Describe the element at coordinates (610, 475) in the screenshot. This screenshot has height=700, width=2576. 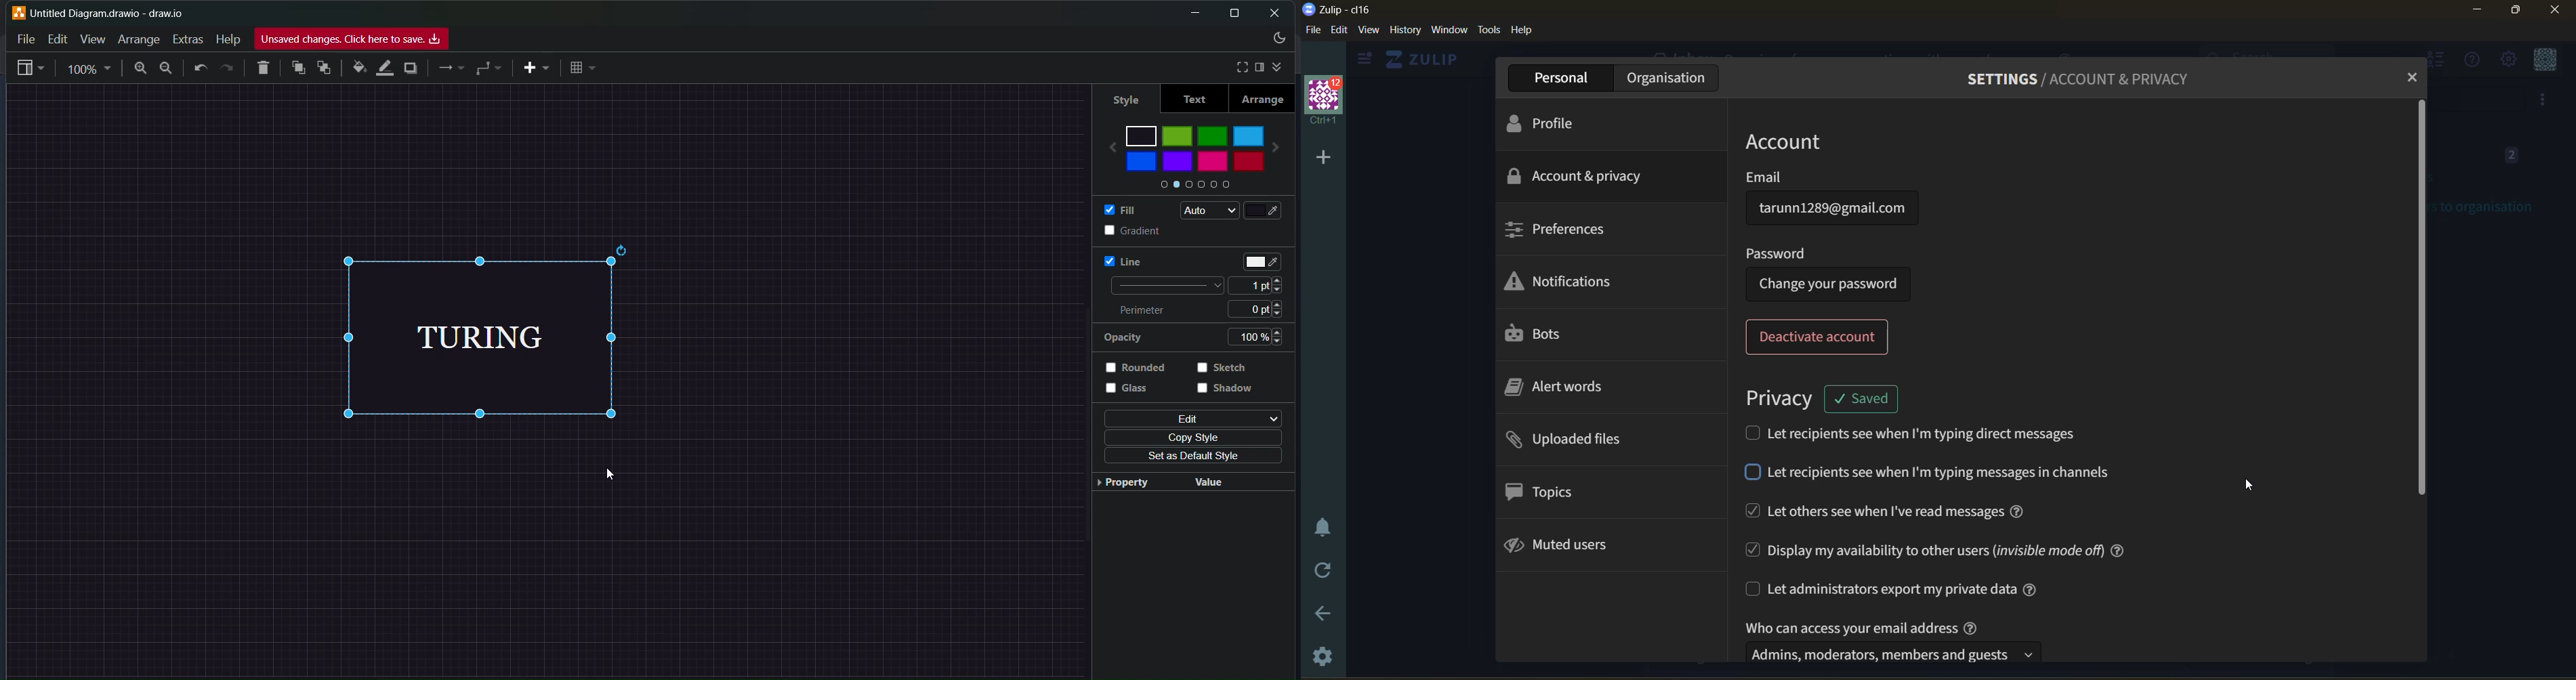
I see `cursor` at that location.